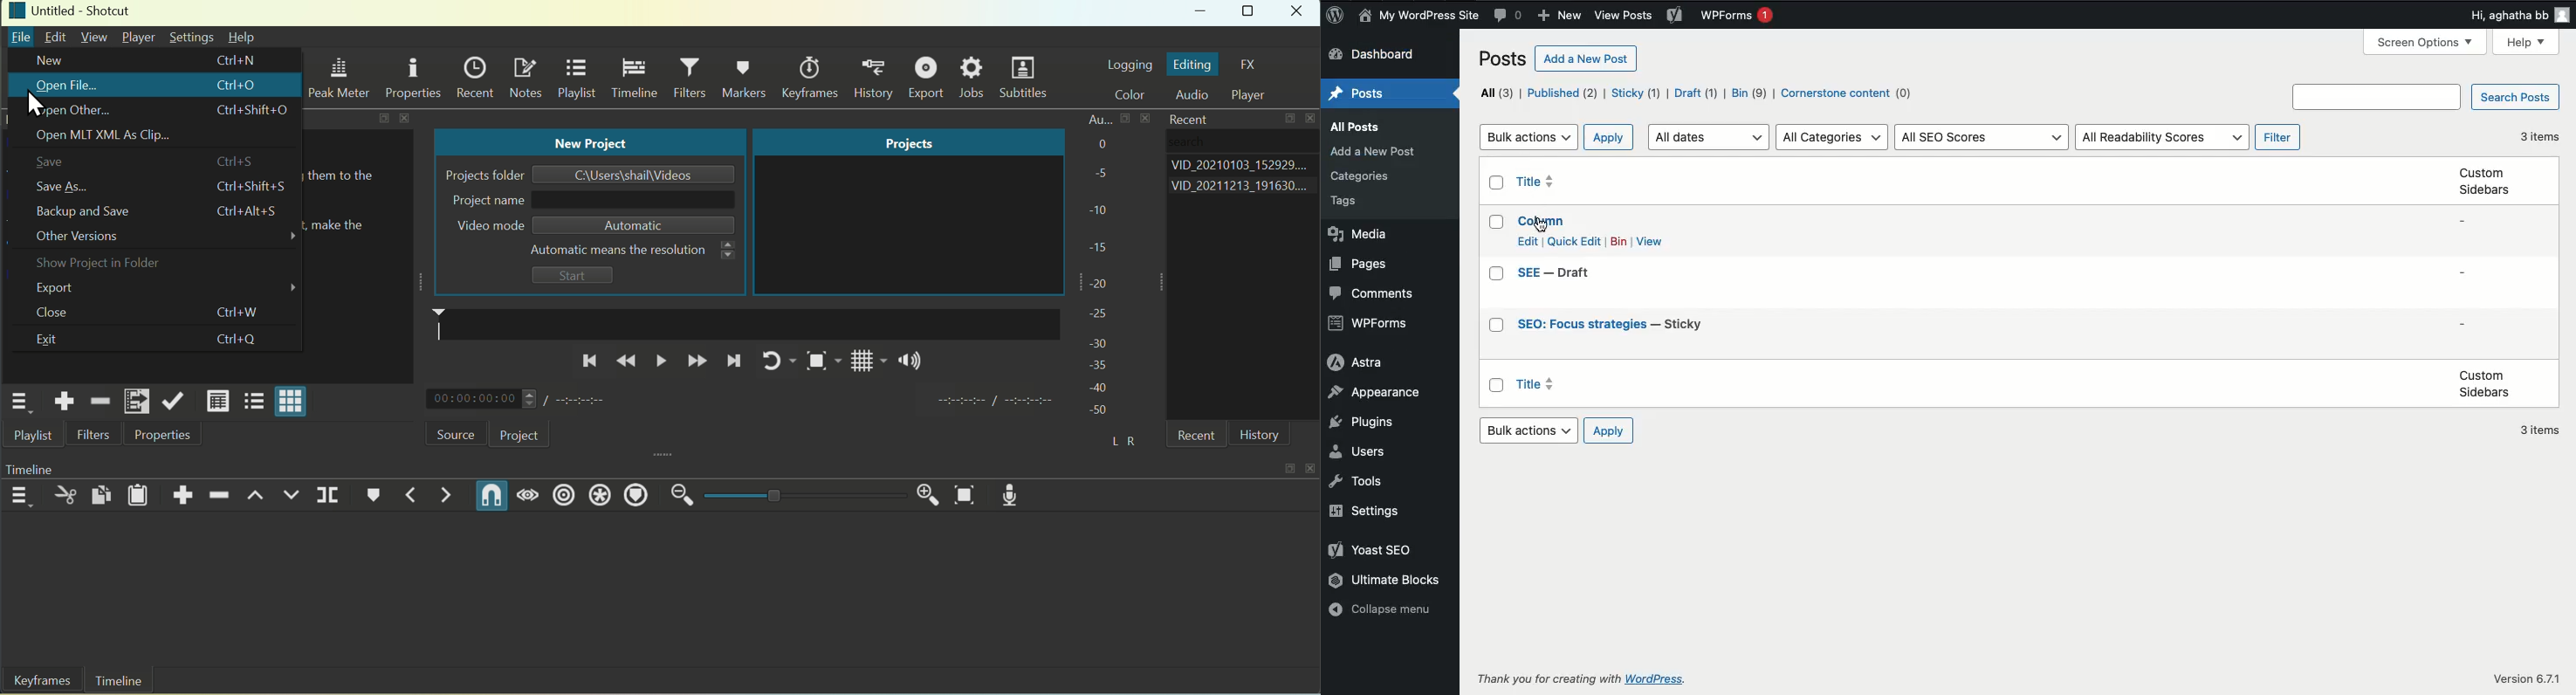 The width and height of the screenshot is (2576, 700). I want to click on Ctrl+Shift+S, so click(250, 186).